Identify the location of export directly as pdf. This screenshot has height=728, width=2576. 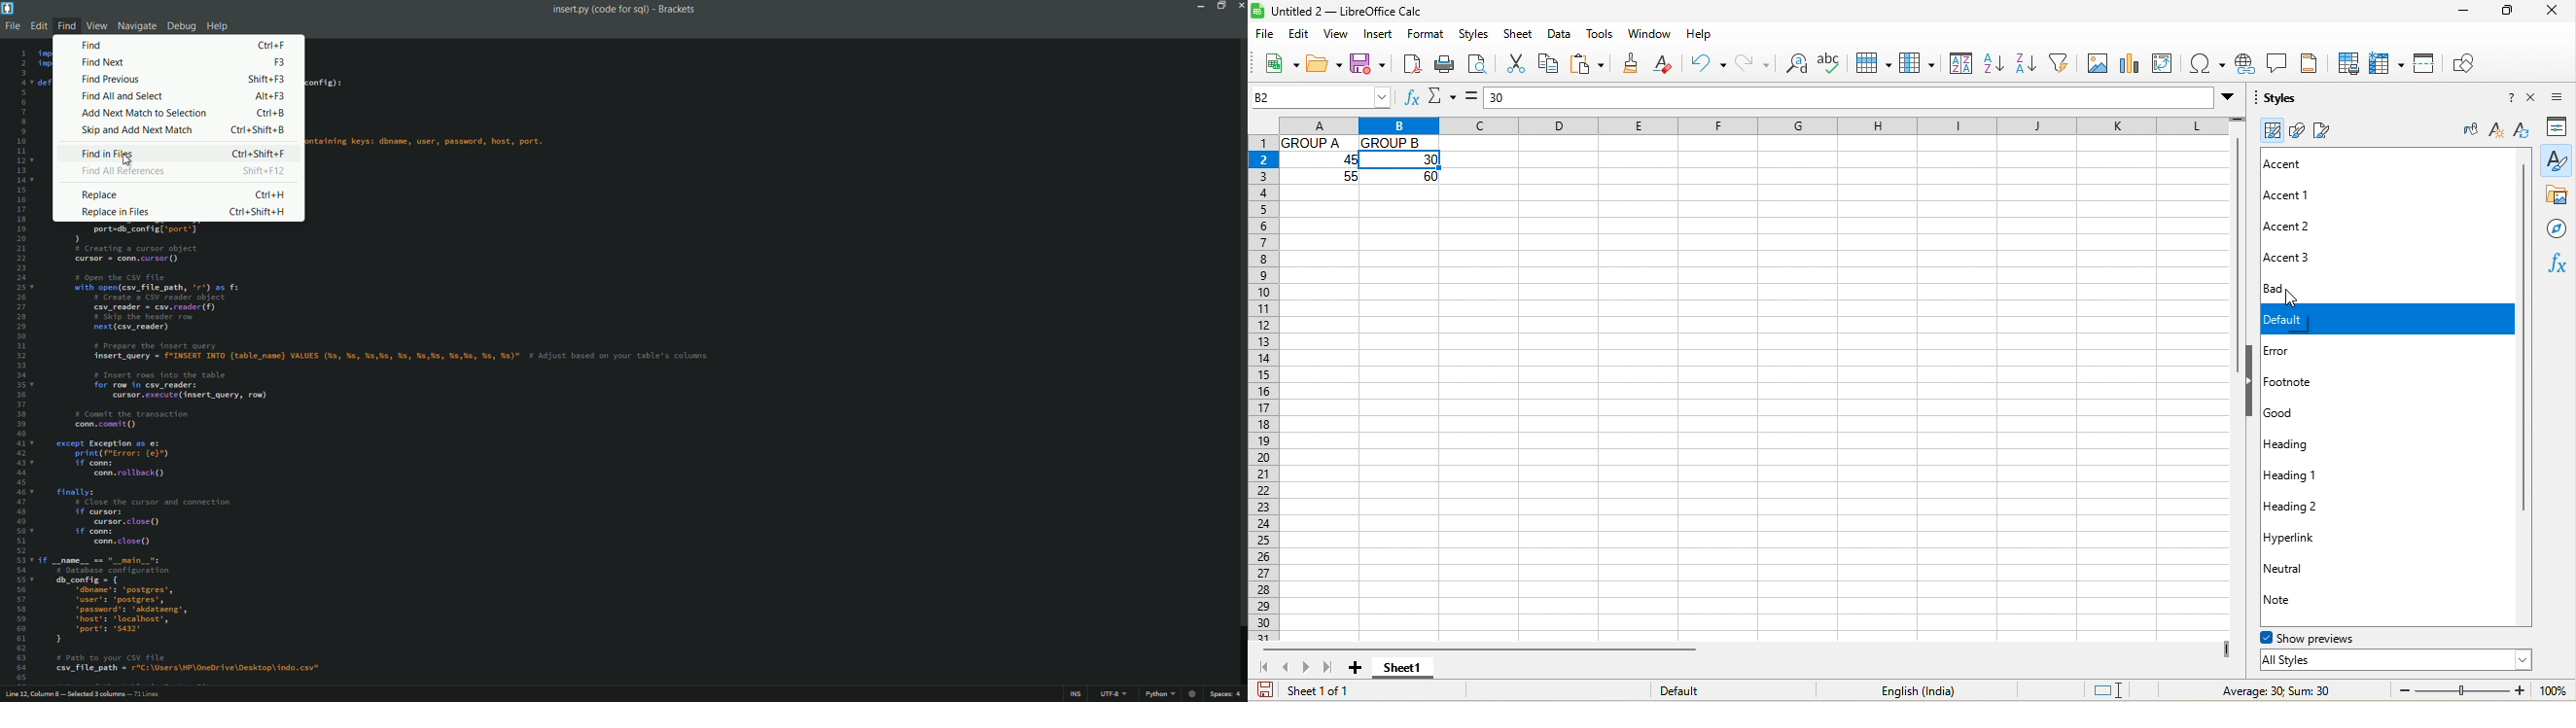
(1411, 66).